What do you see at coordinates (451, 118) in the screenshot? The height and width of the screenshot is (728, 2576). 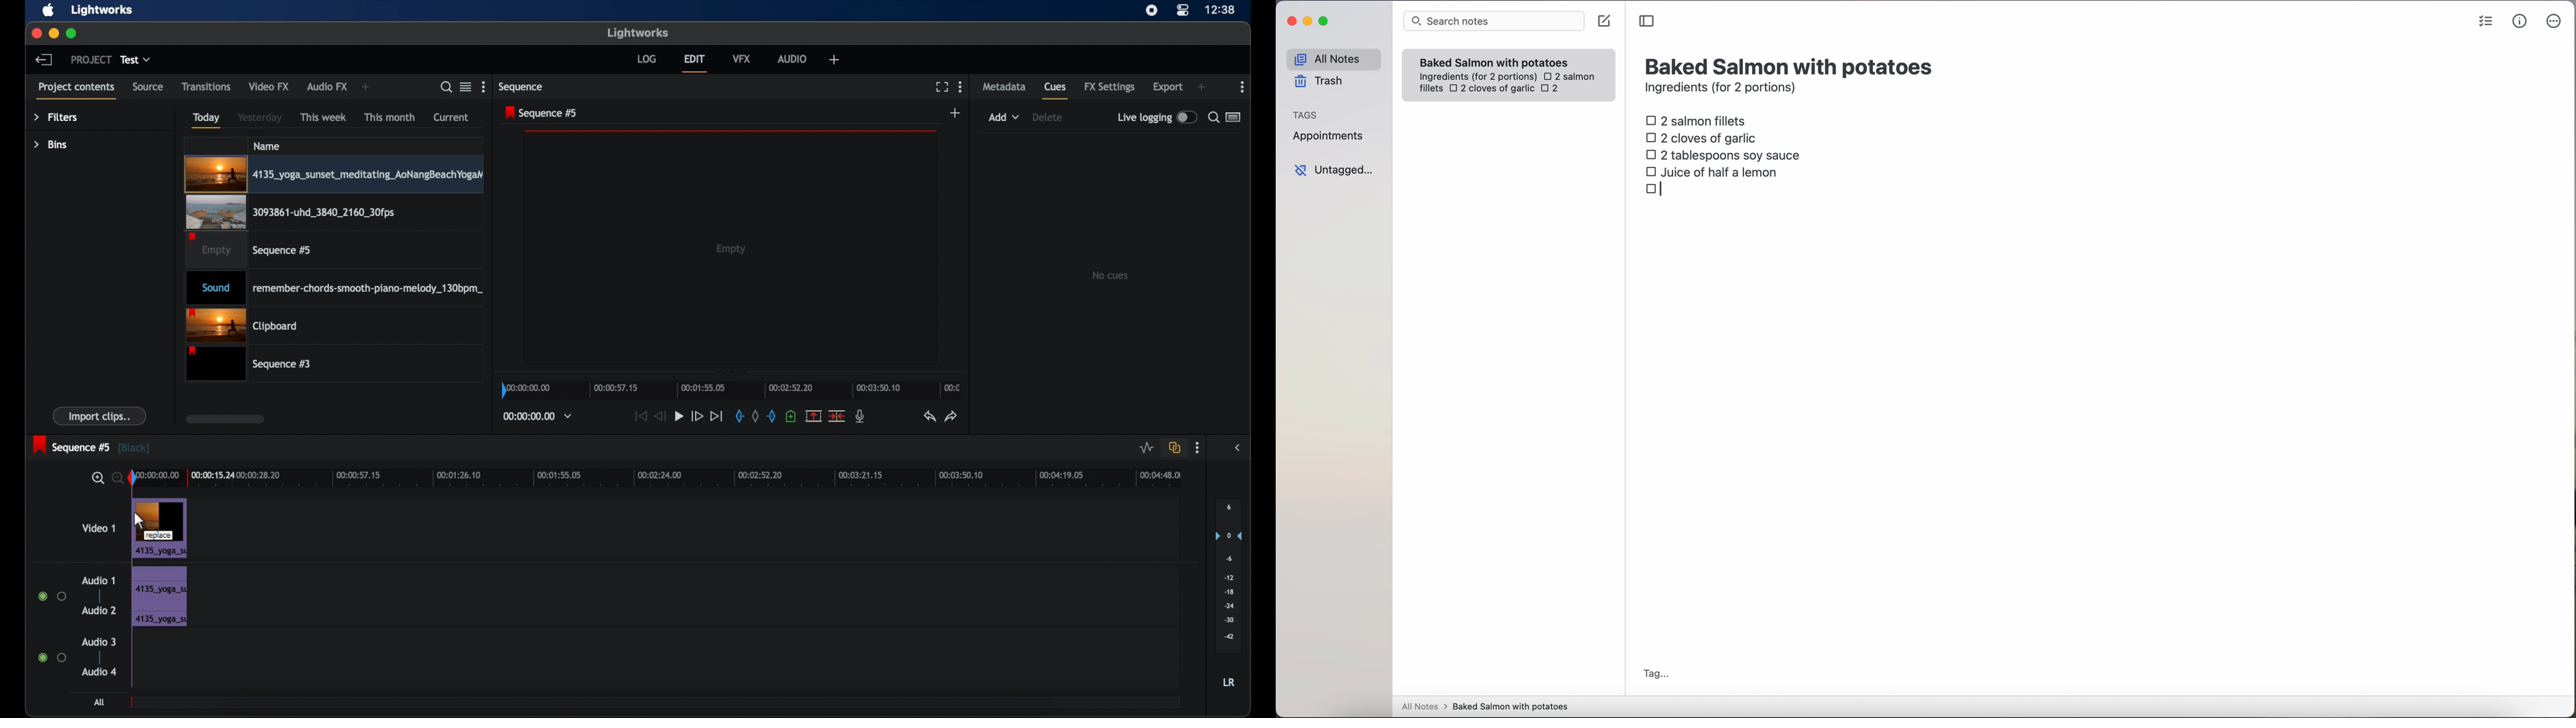 I see `current` at bounding box center [451, 118].